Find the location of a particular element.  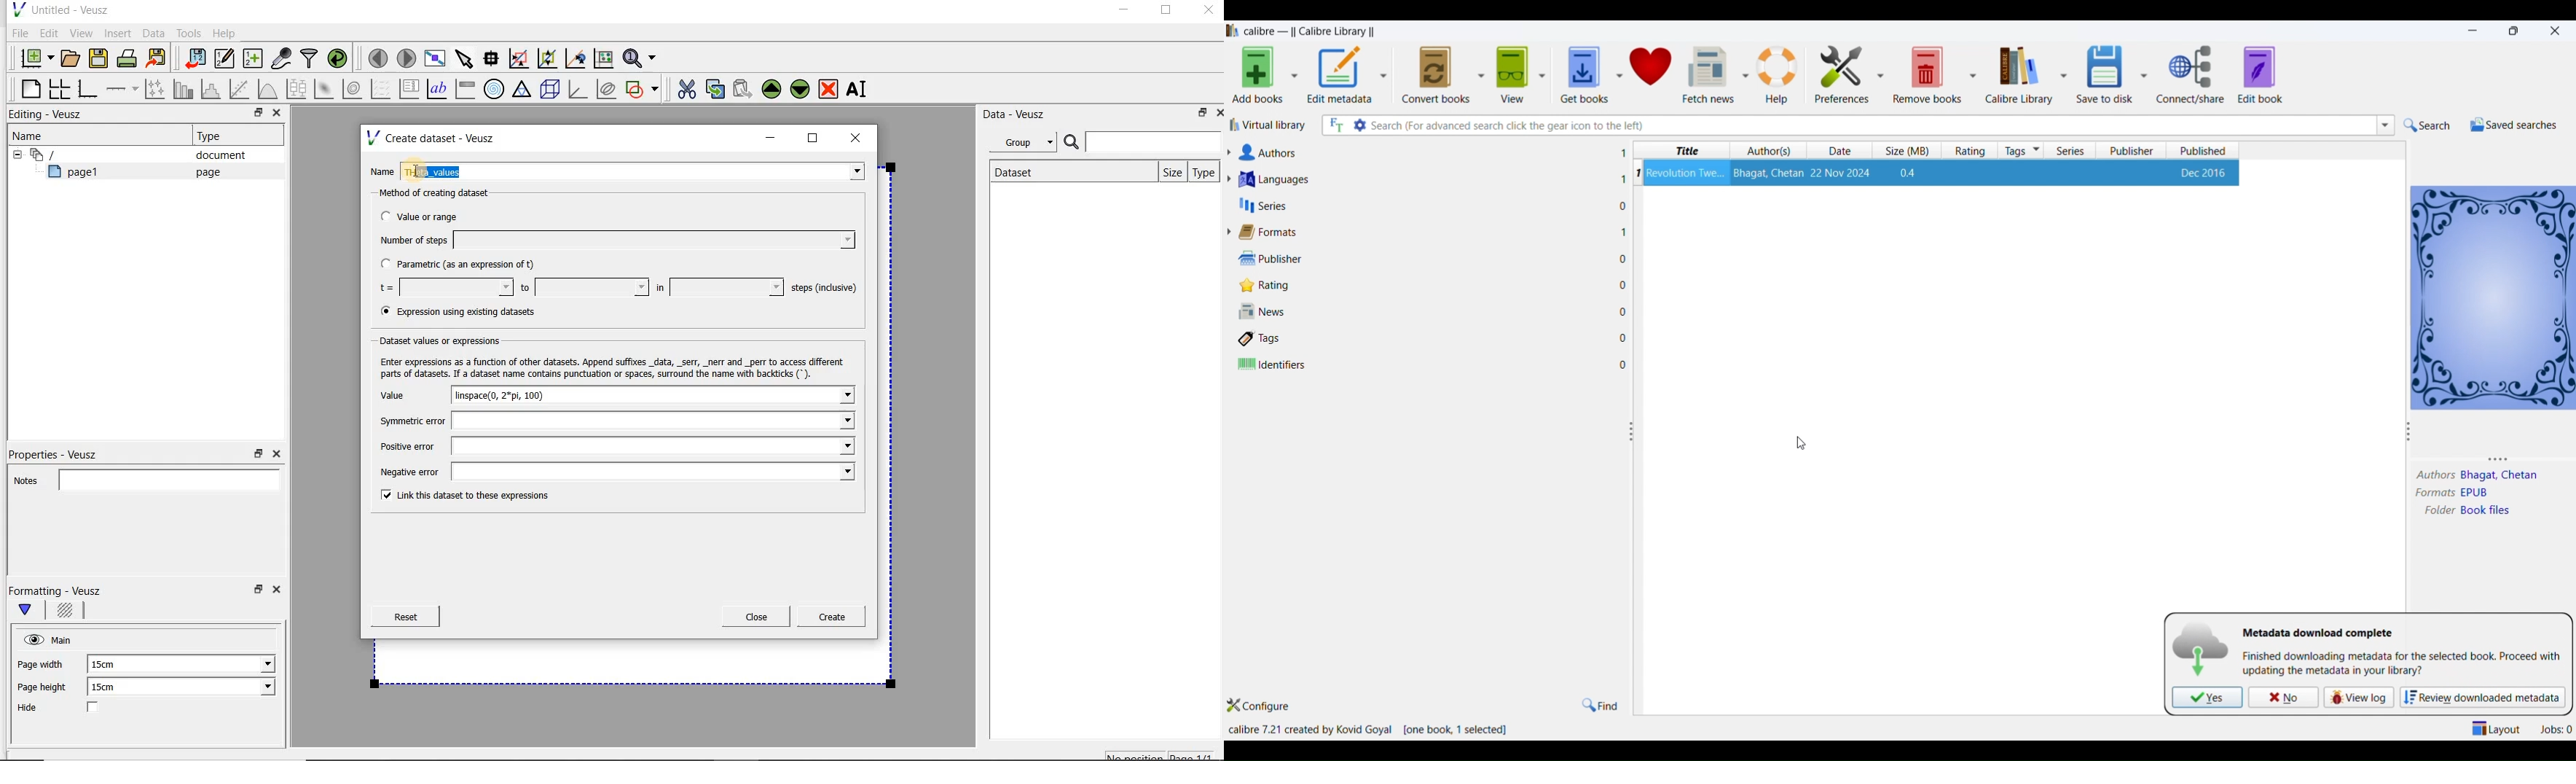

series and number of series is located at coordinates (1263, 206).